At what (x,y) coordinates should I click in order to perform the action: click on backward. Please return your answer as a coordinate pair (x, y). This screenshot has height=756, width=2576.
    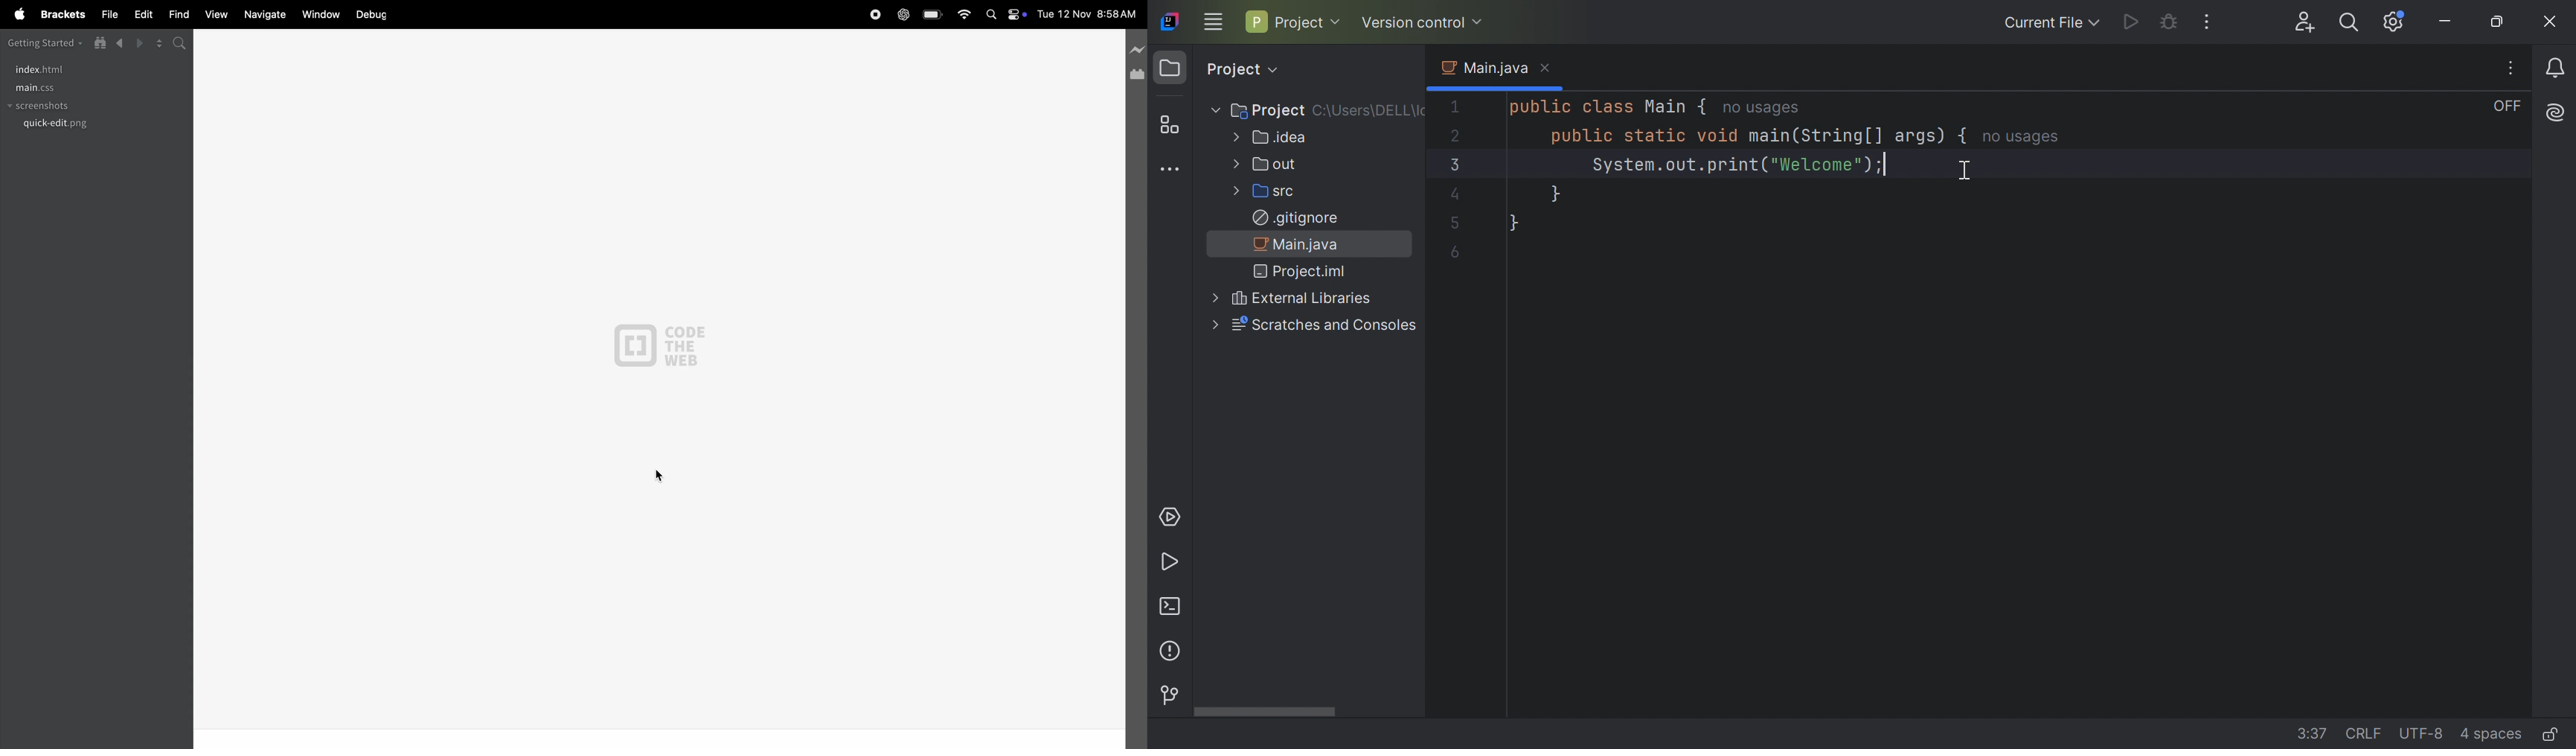
    Looking at the image, I should click on (120, 43).